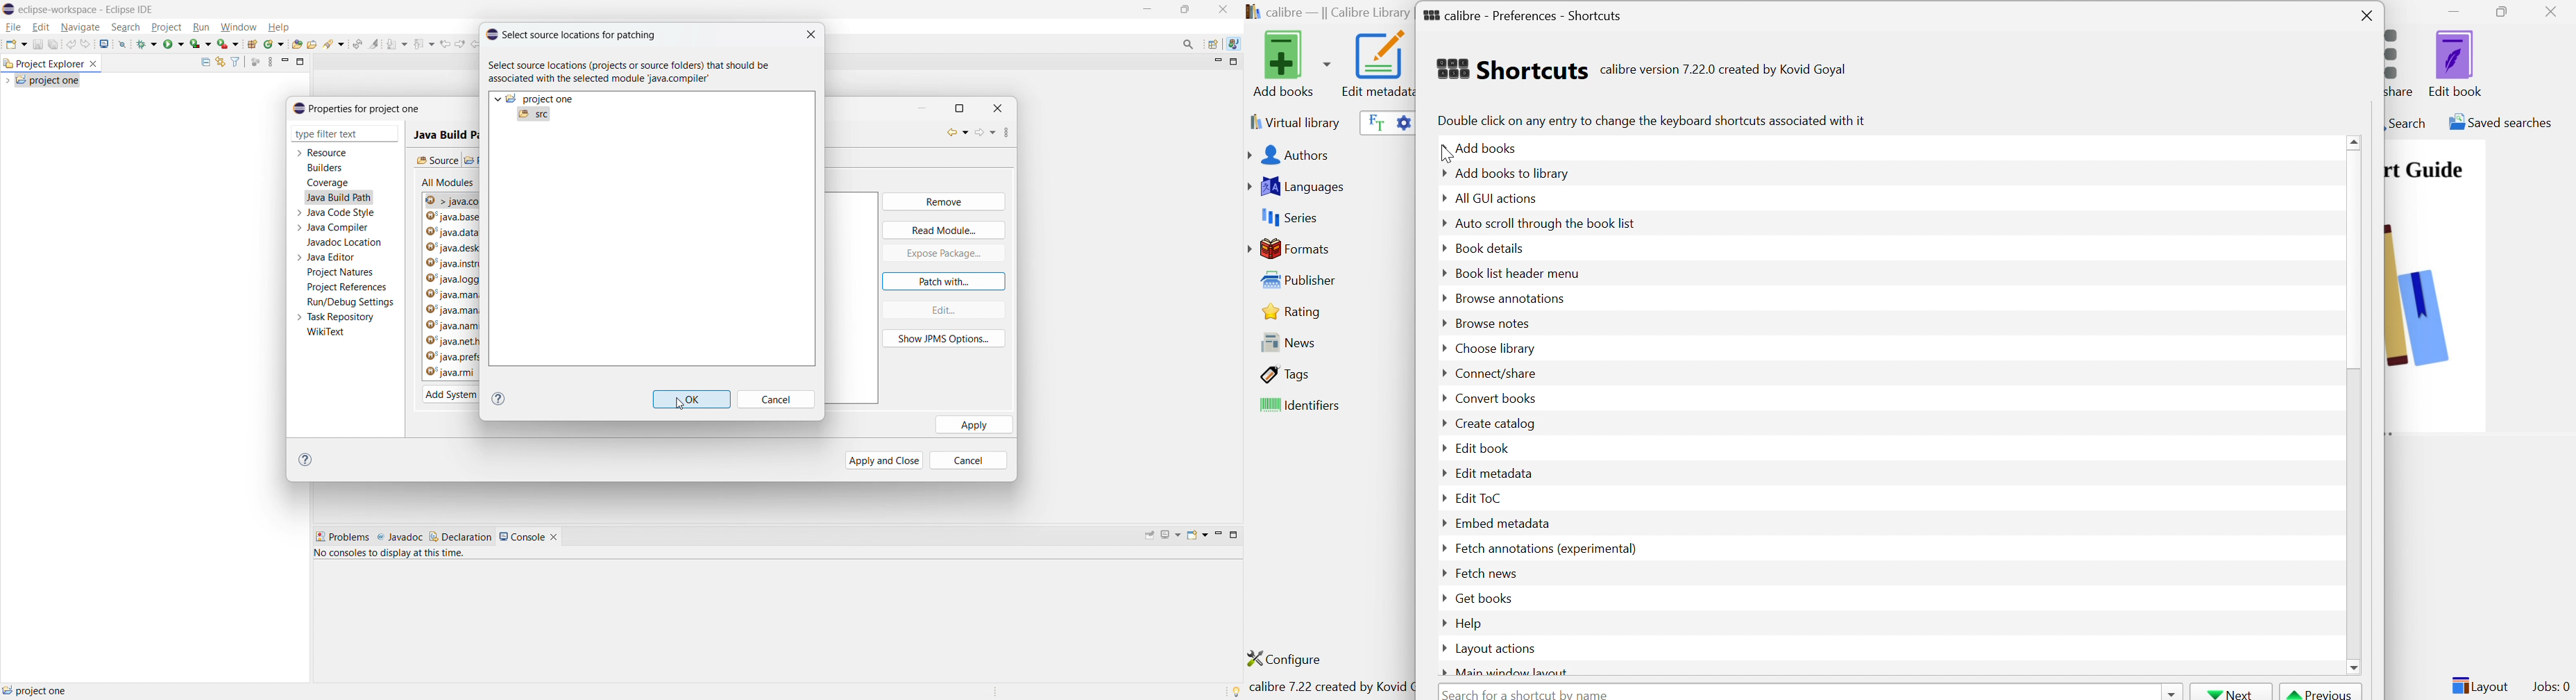 The height and width of the screenshot is (700, 2576). I want to click on Rating, so click(1294, 311).